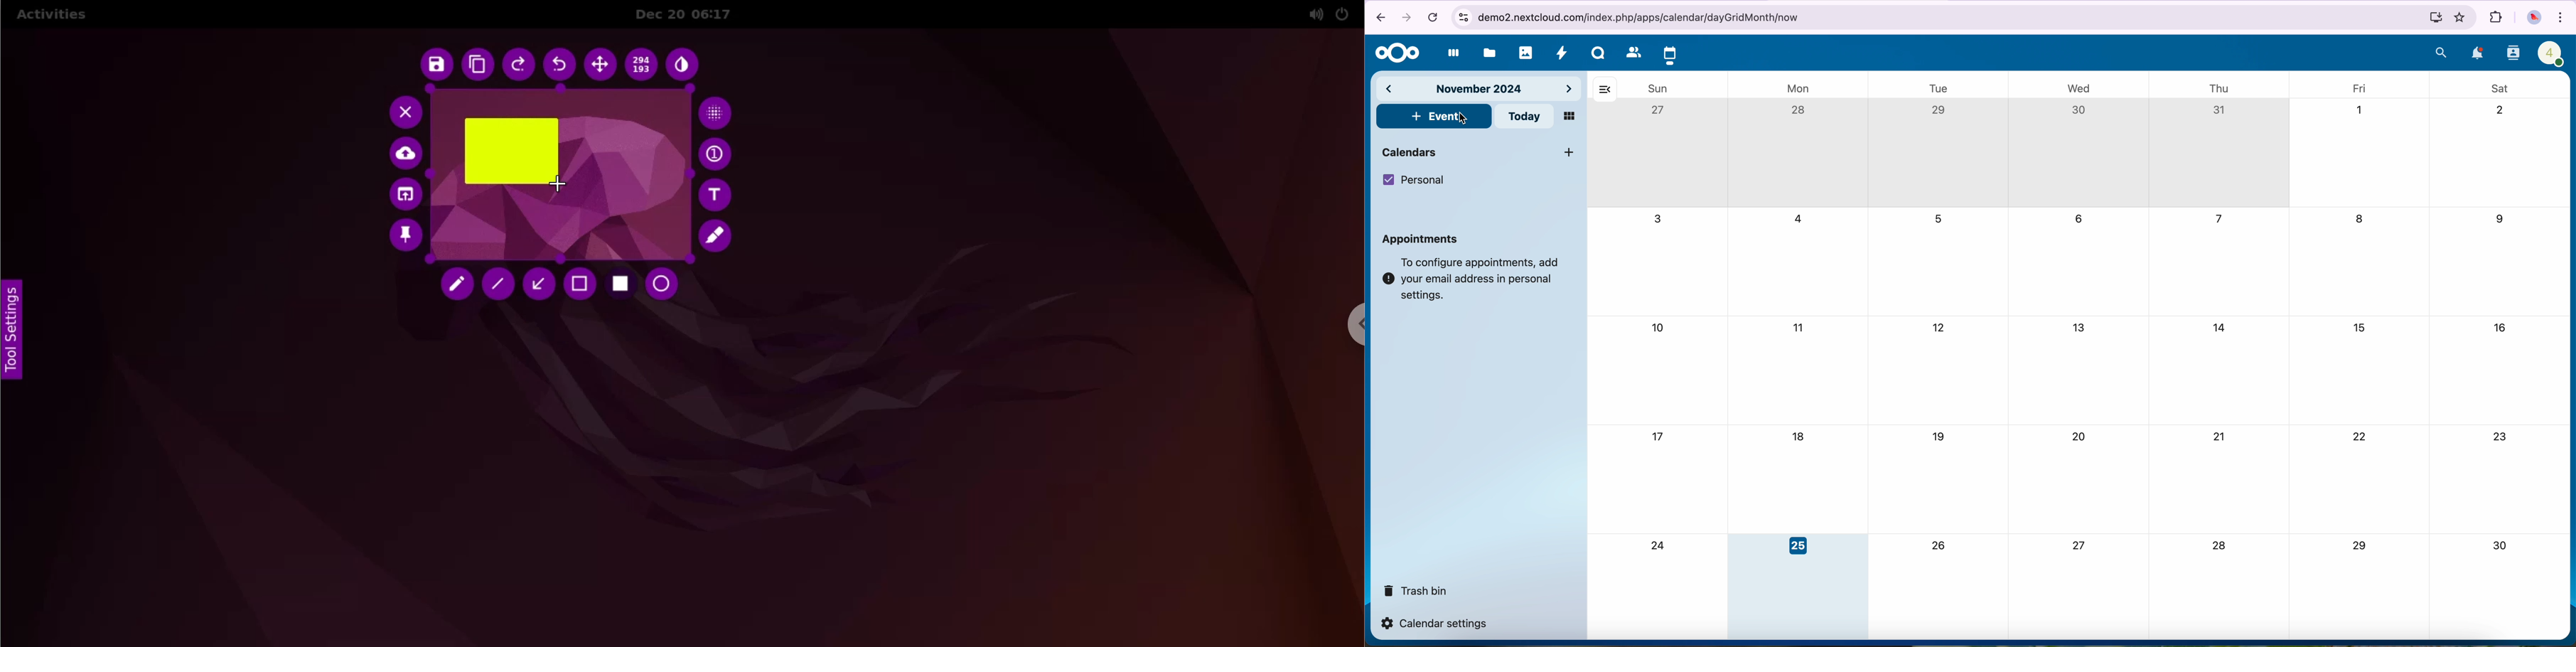 The height and width of the screenshot is (672, 2576). What do you see at coordinates (2360, 110) in the screenshot?
I see `1` at bounding box center [2360, 110].